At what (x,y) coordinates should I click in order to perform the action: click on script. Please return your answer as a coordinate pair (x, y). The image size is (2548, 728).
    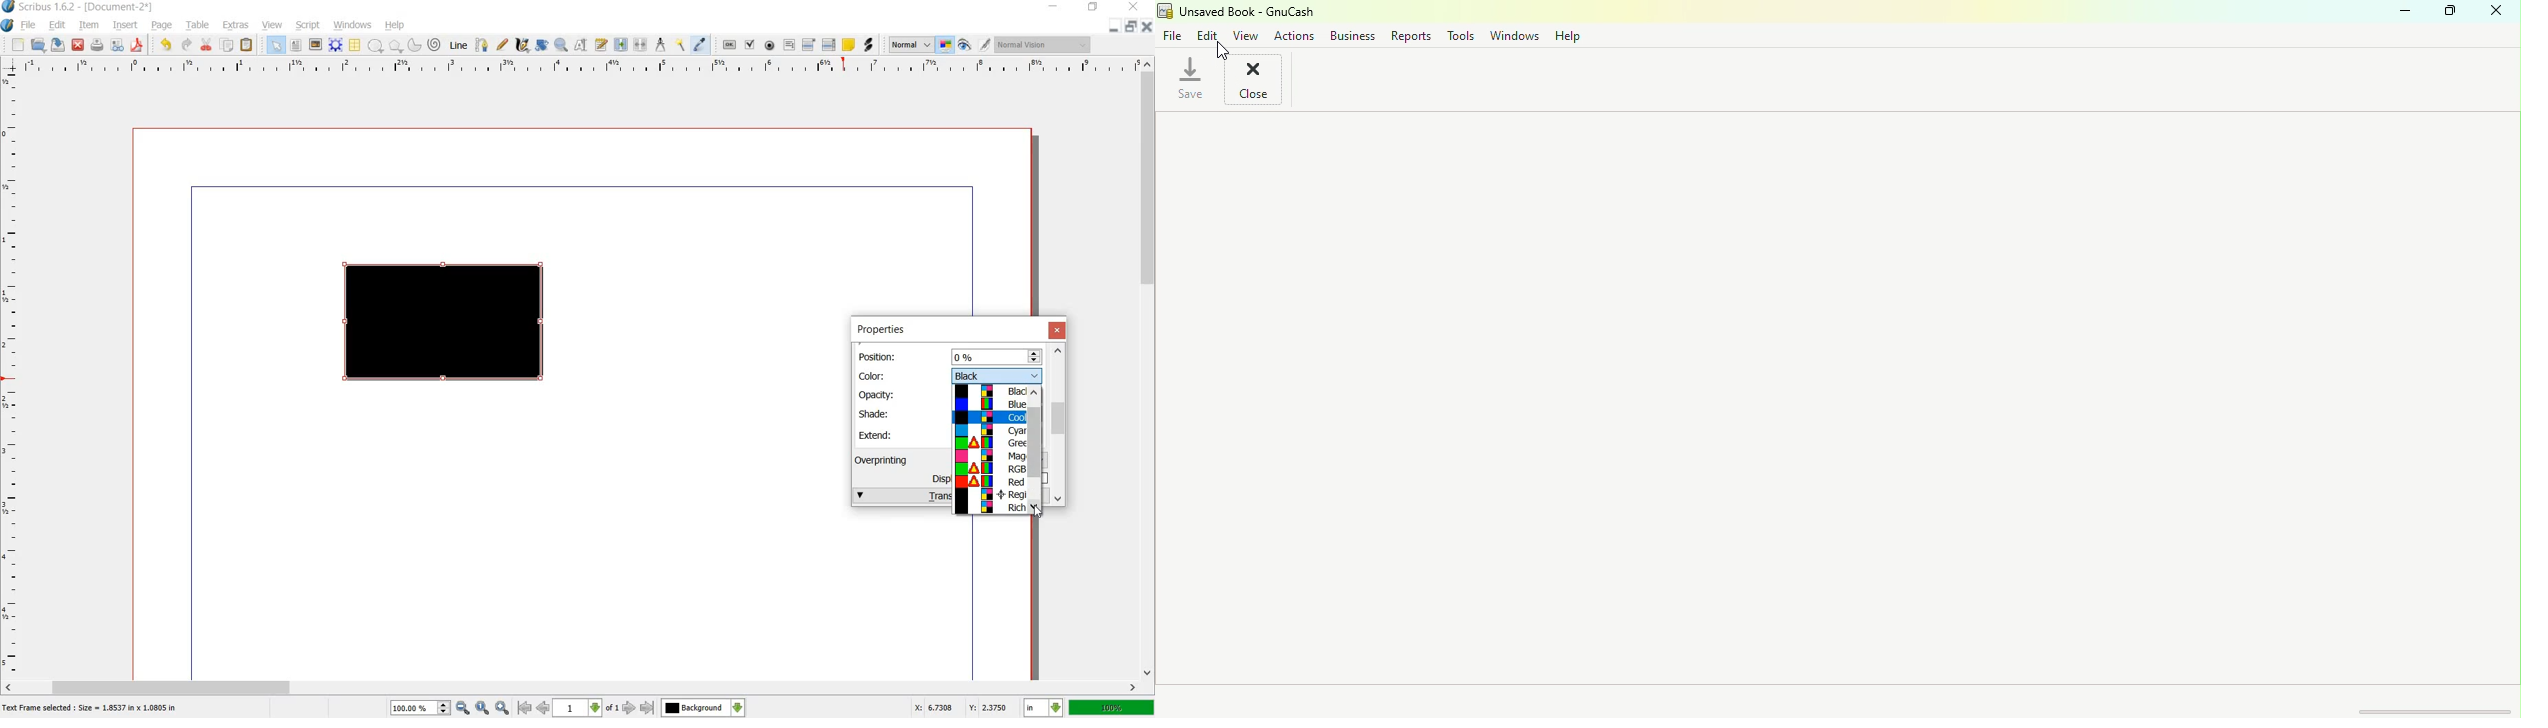
    Looking at the image, I should click on (309, 25).